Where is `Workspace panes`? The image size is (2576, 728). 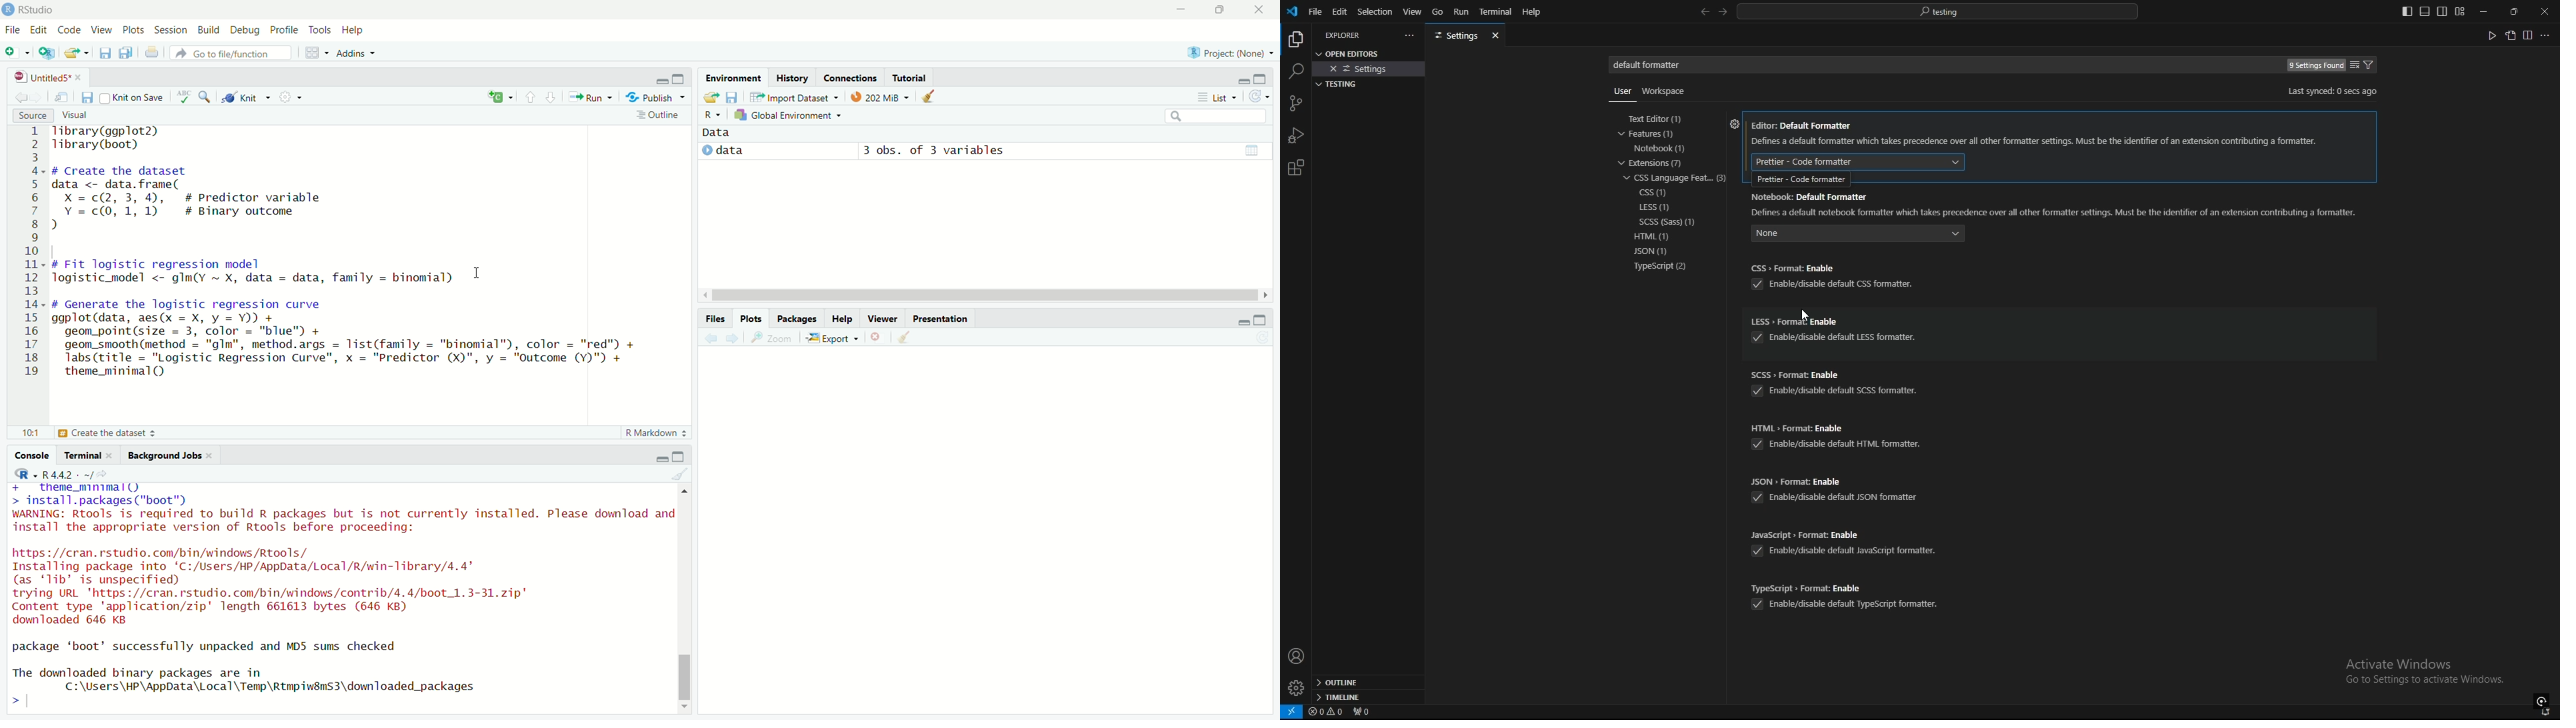 Workspace panes is located at coordinates (315, 51).